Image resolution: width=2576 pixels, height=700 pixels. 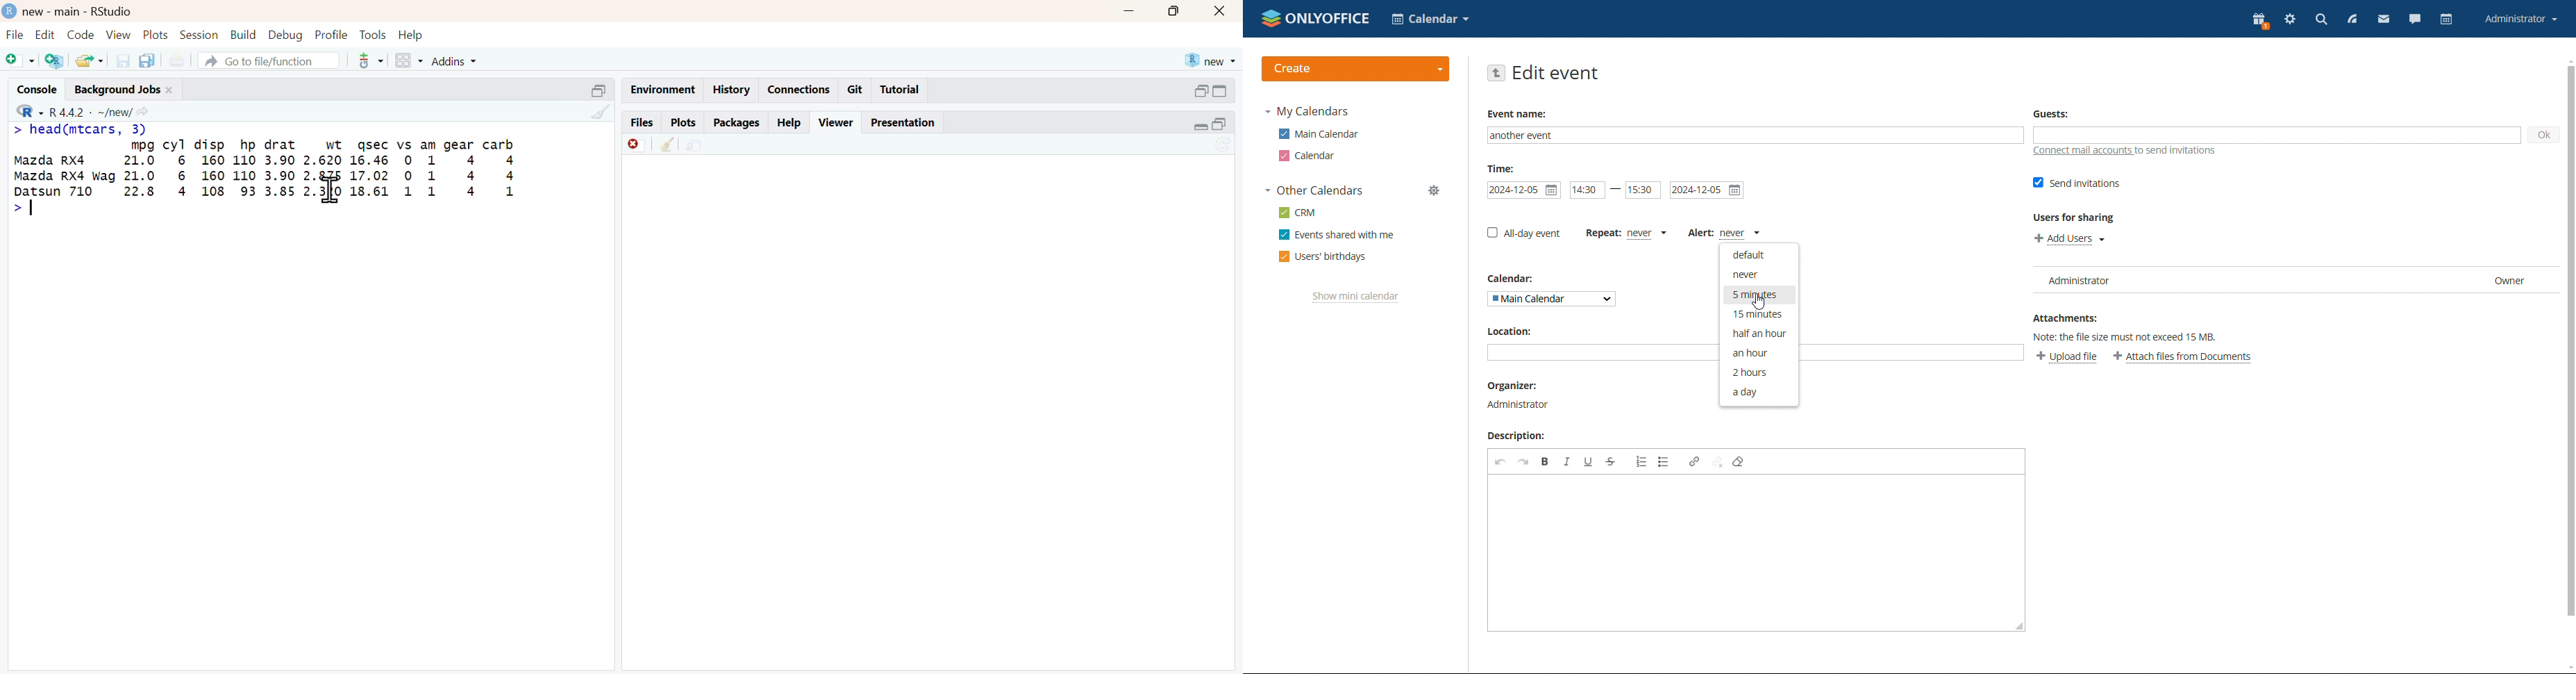 I want to click on Profile, so click(x=329, y=33).